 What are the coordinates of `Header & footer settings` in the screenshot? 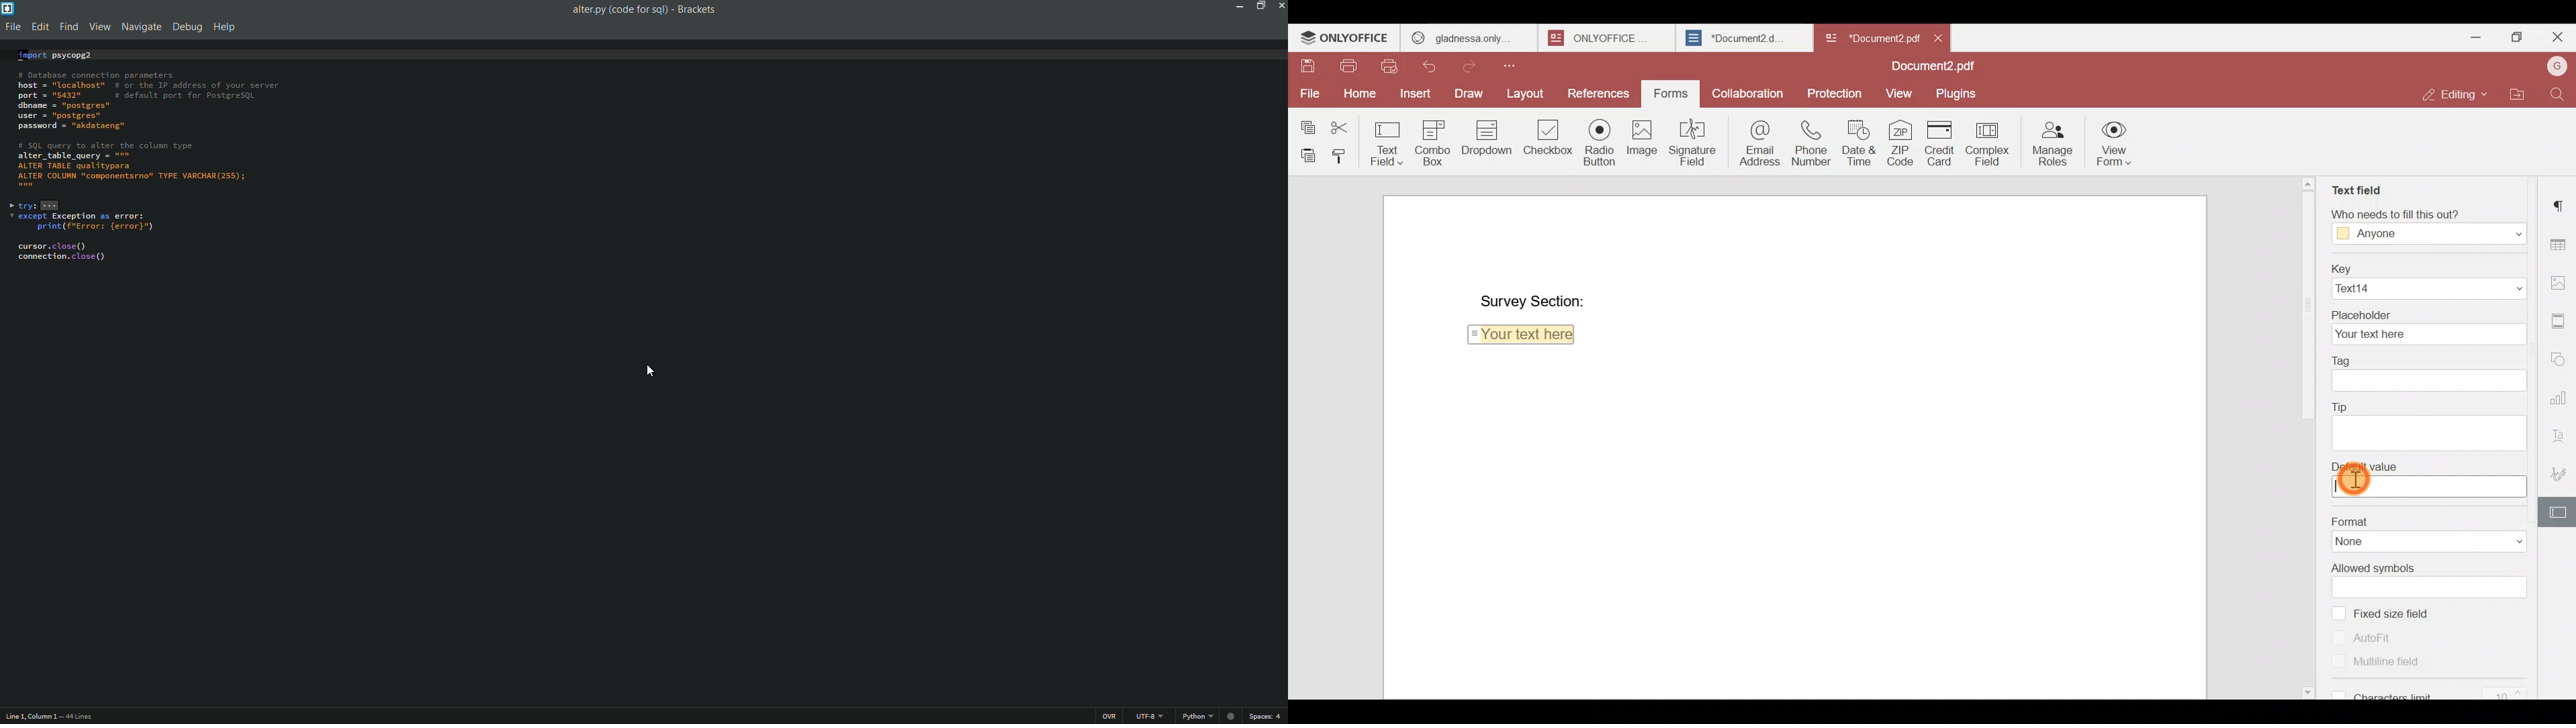 It's located at (2561, 324).